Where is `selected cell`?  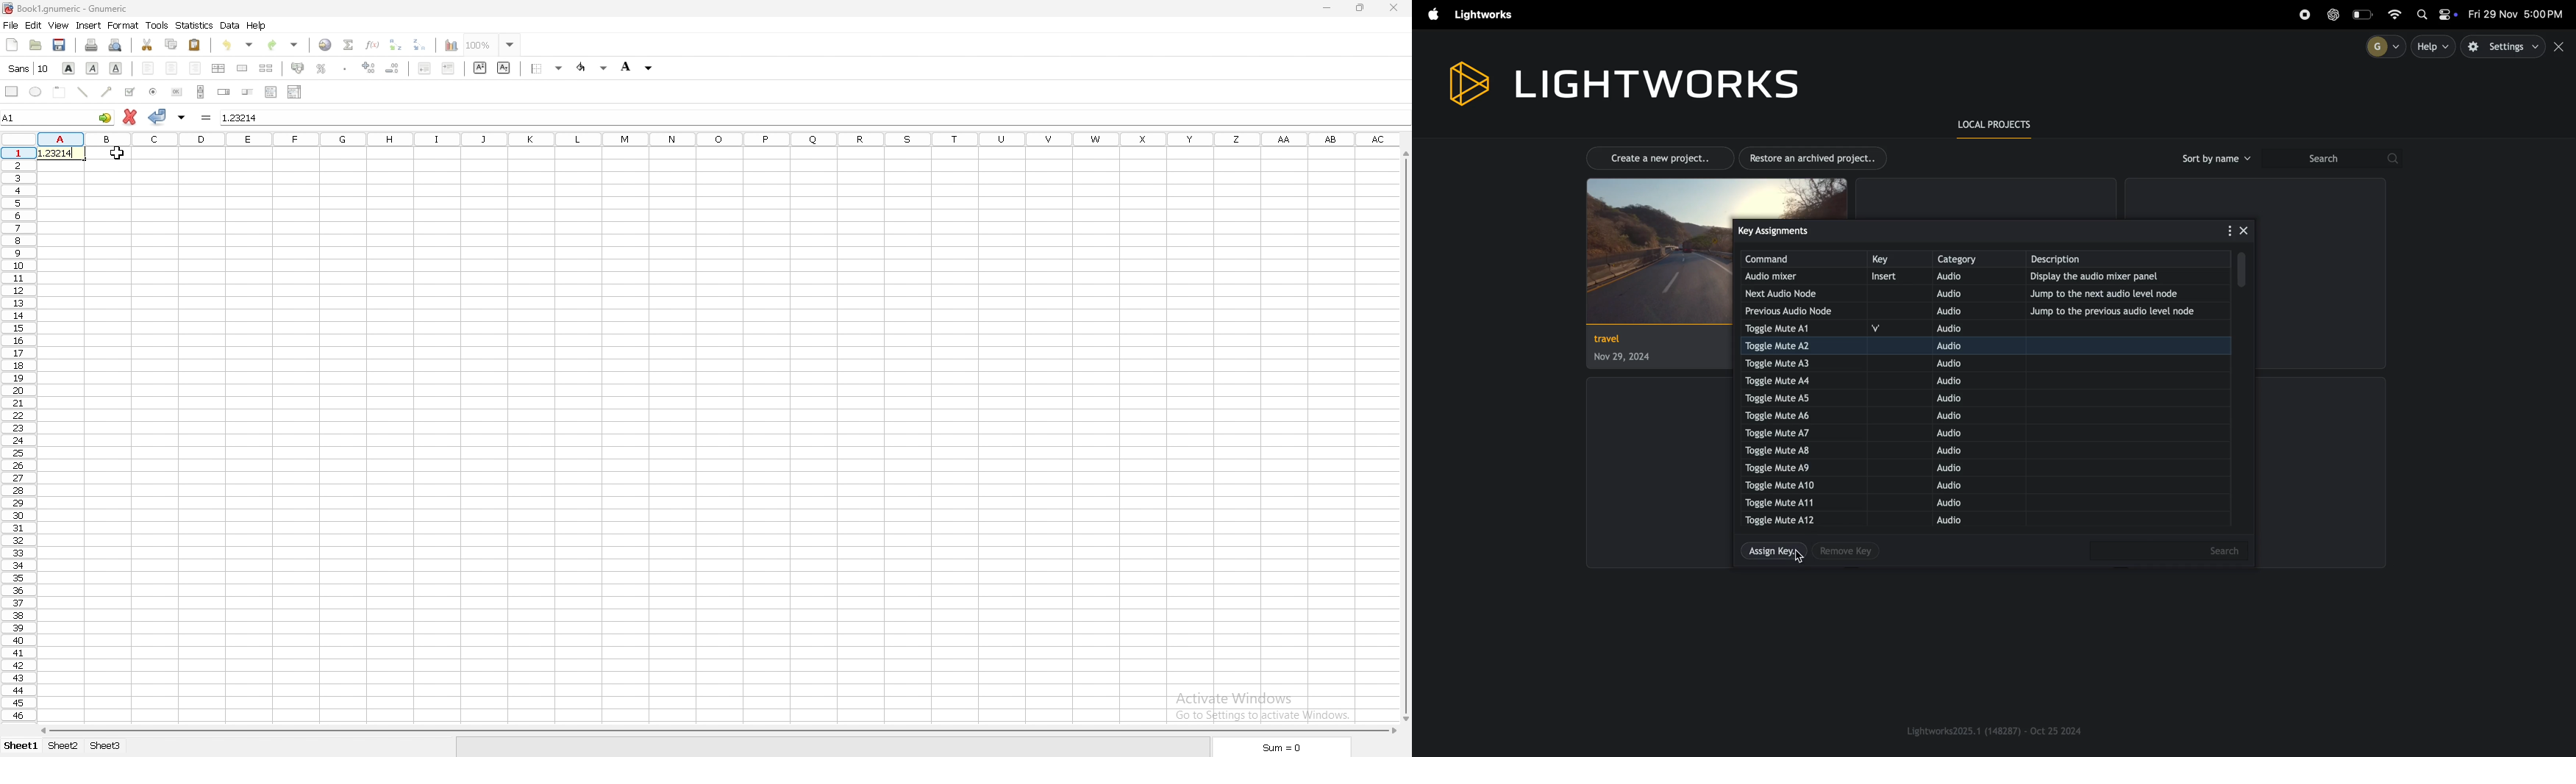 selected cell is located at coordinates (59, 116).